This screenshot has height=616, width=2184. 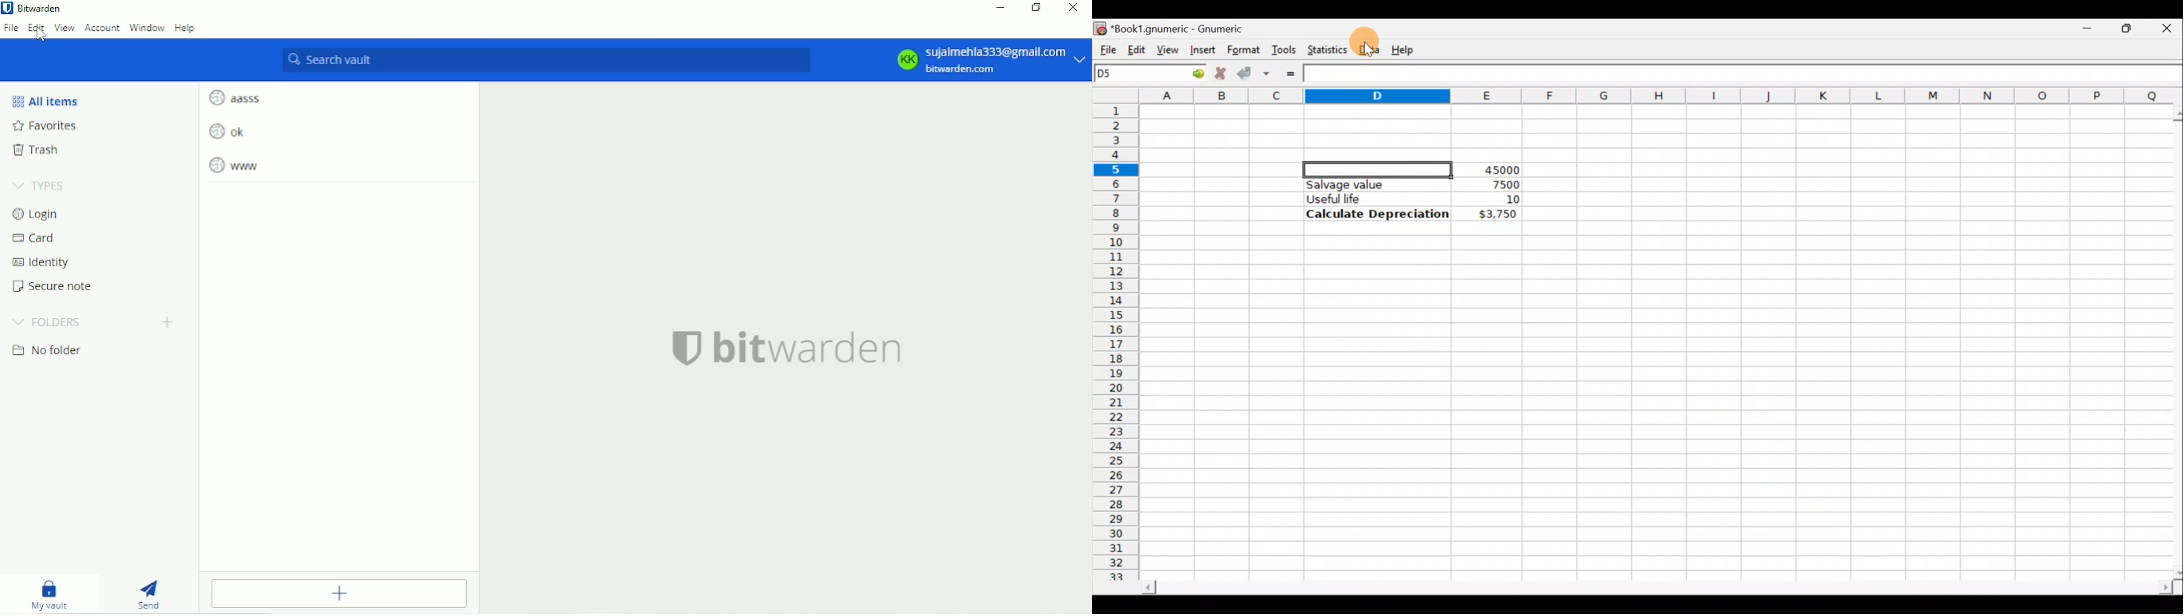 I want to click on No folder, so click(x=49, y=350).